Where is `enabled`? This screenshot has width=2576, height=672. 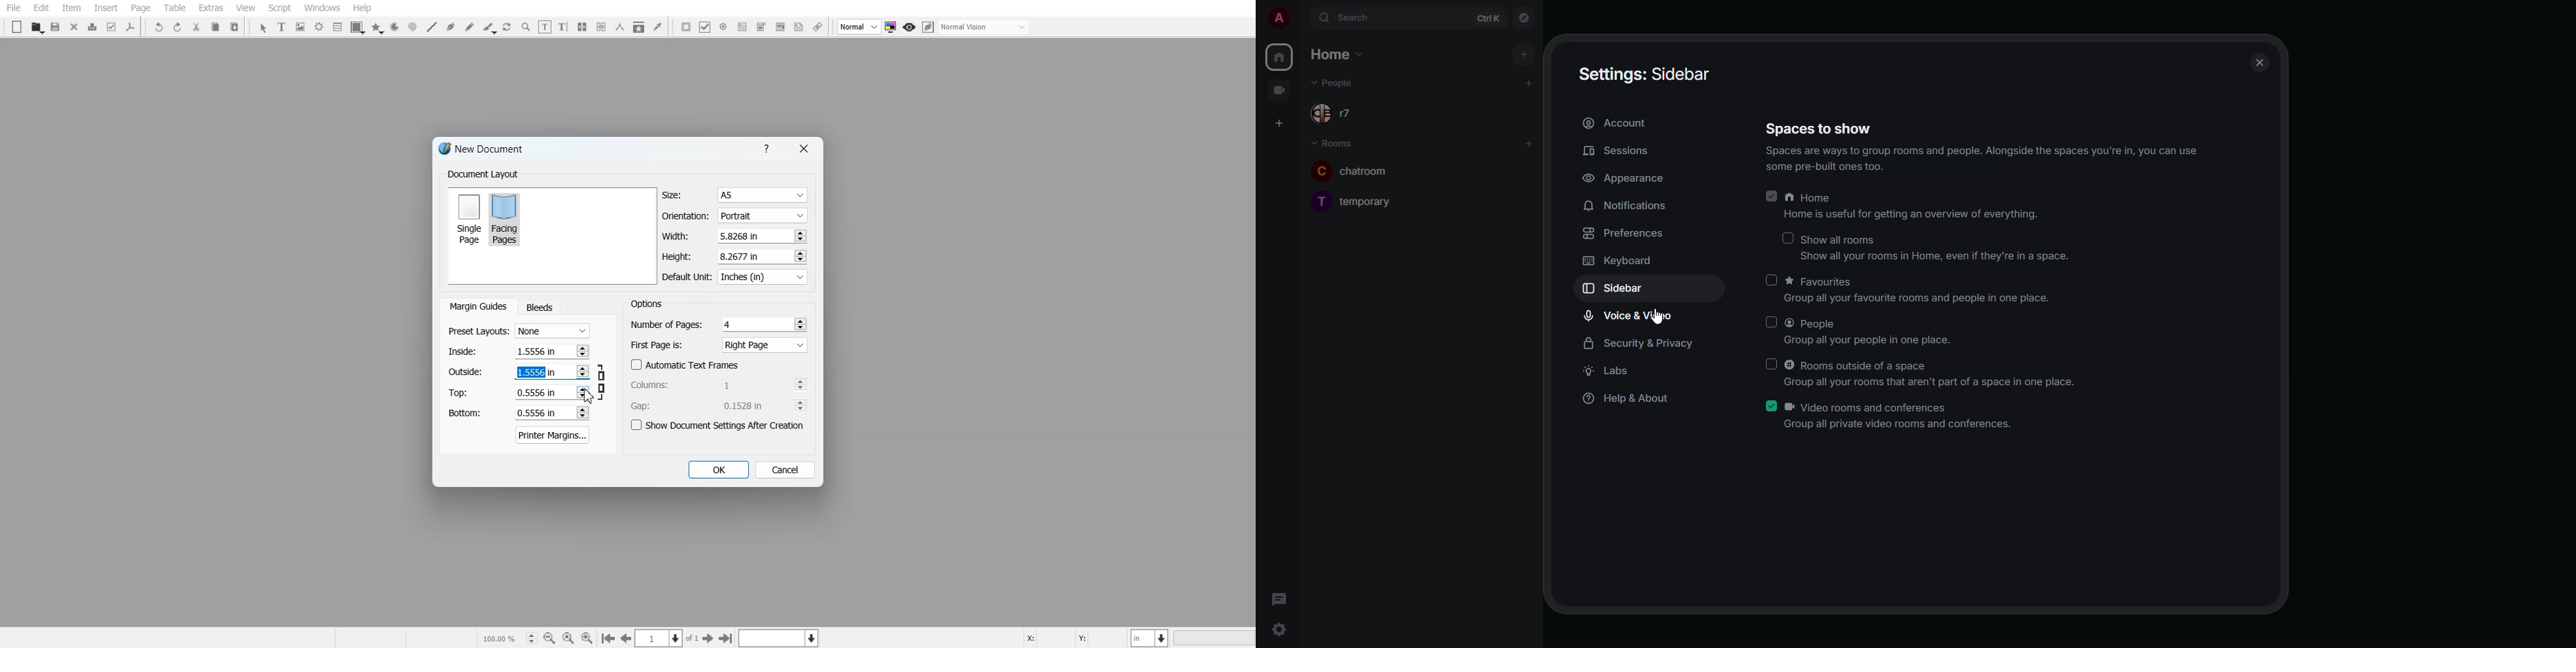
enabled is located at coordinates (1769, 195).